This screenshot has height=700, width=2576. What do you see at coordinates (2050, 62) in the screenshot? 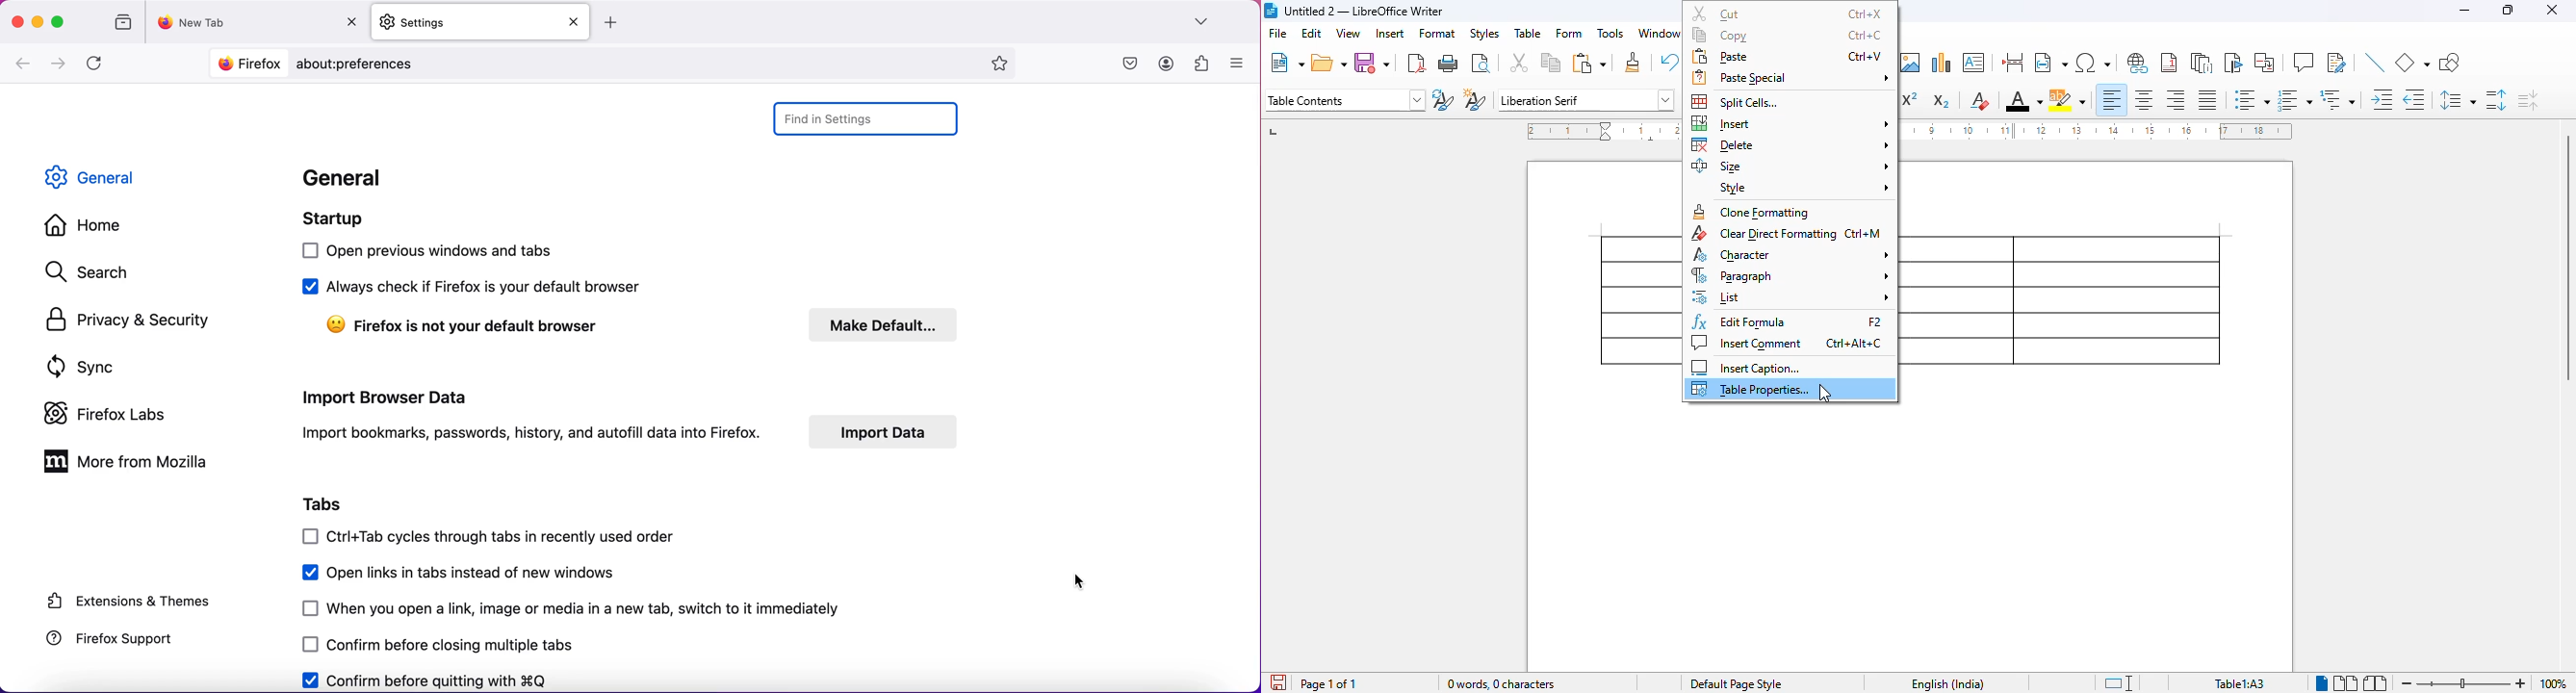
I see `insert field` at bounding box center [2050, 62].